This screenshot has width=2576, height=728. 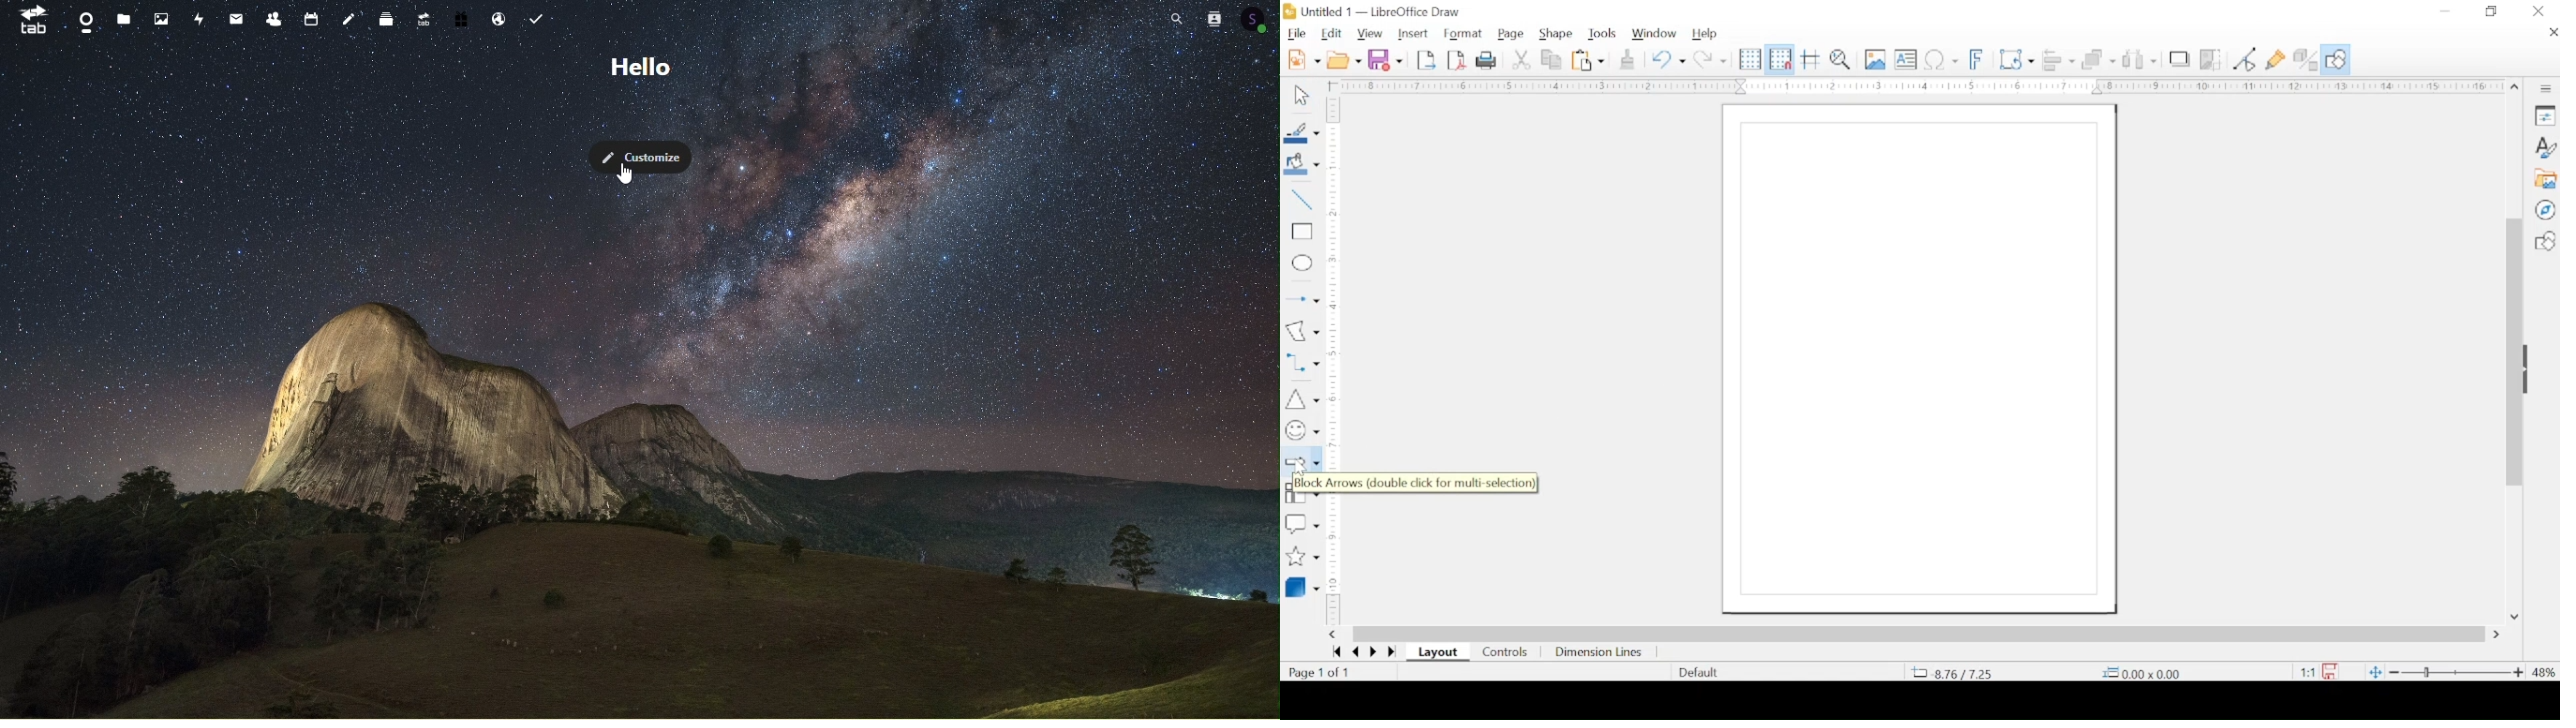 What do you see at coordinates (276, 19) in the screenshot?
I see `Contacts` at bounding box center [276, 19].